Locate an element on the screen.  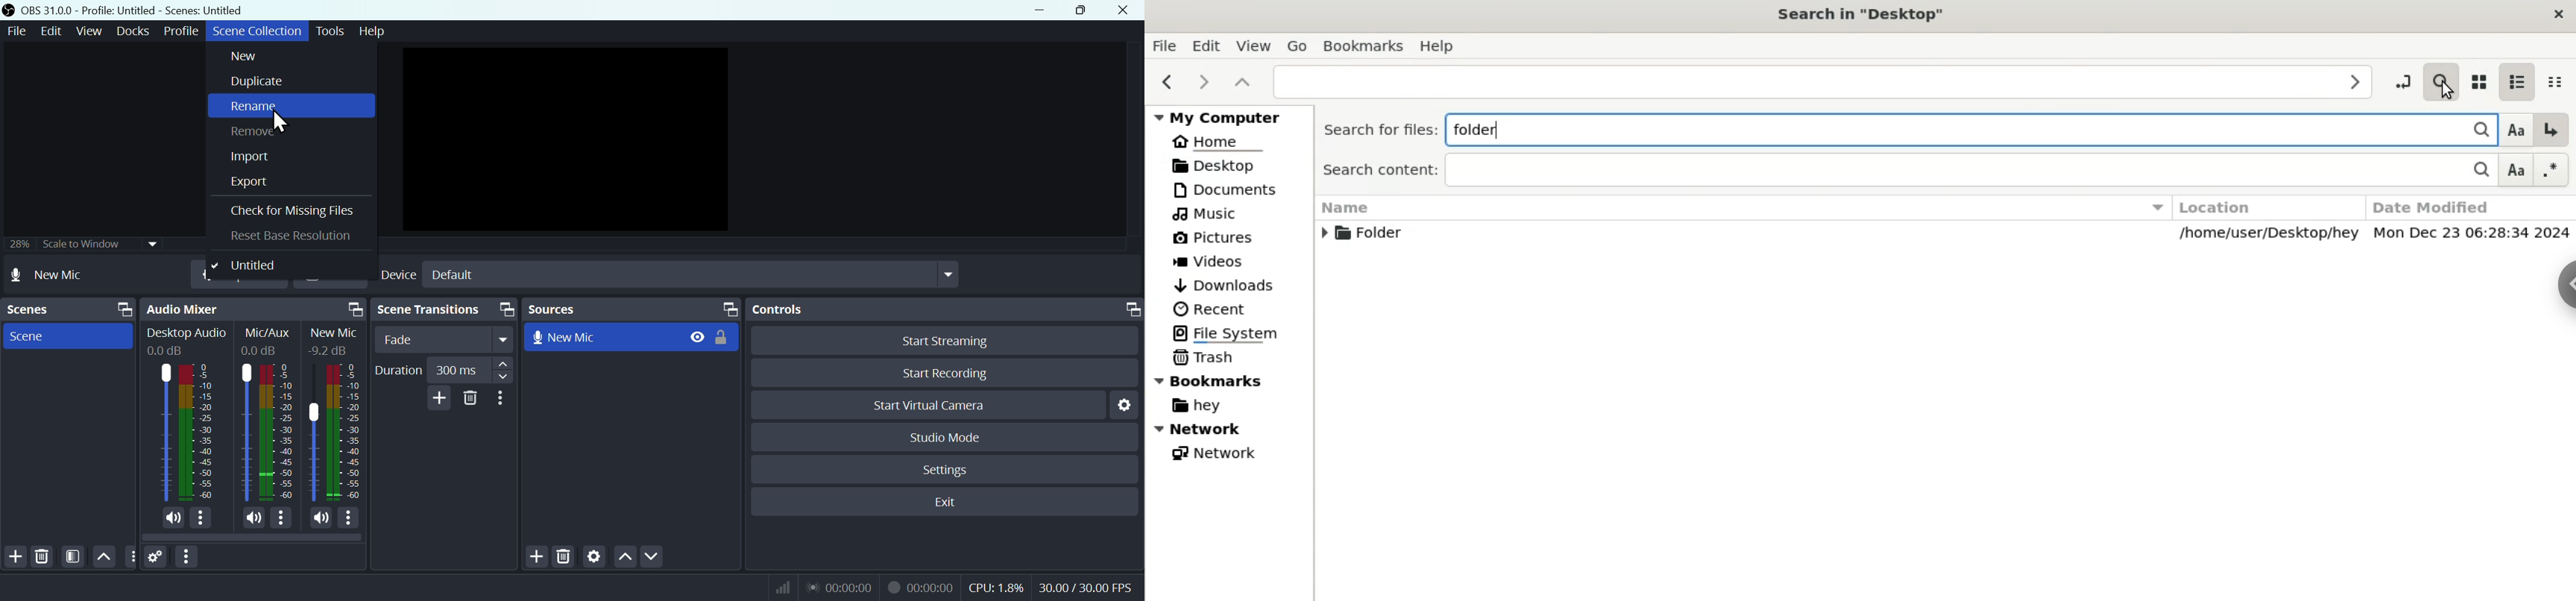
More options is located at coordinates (504, 401).